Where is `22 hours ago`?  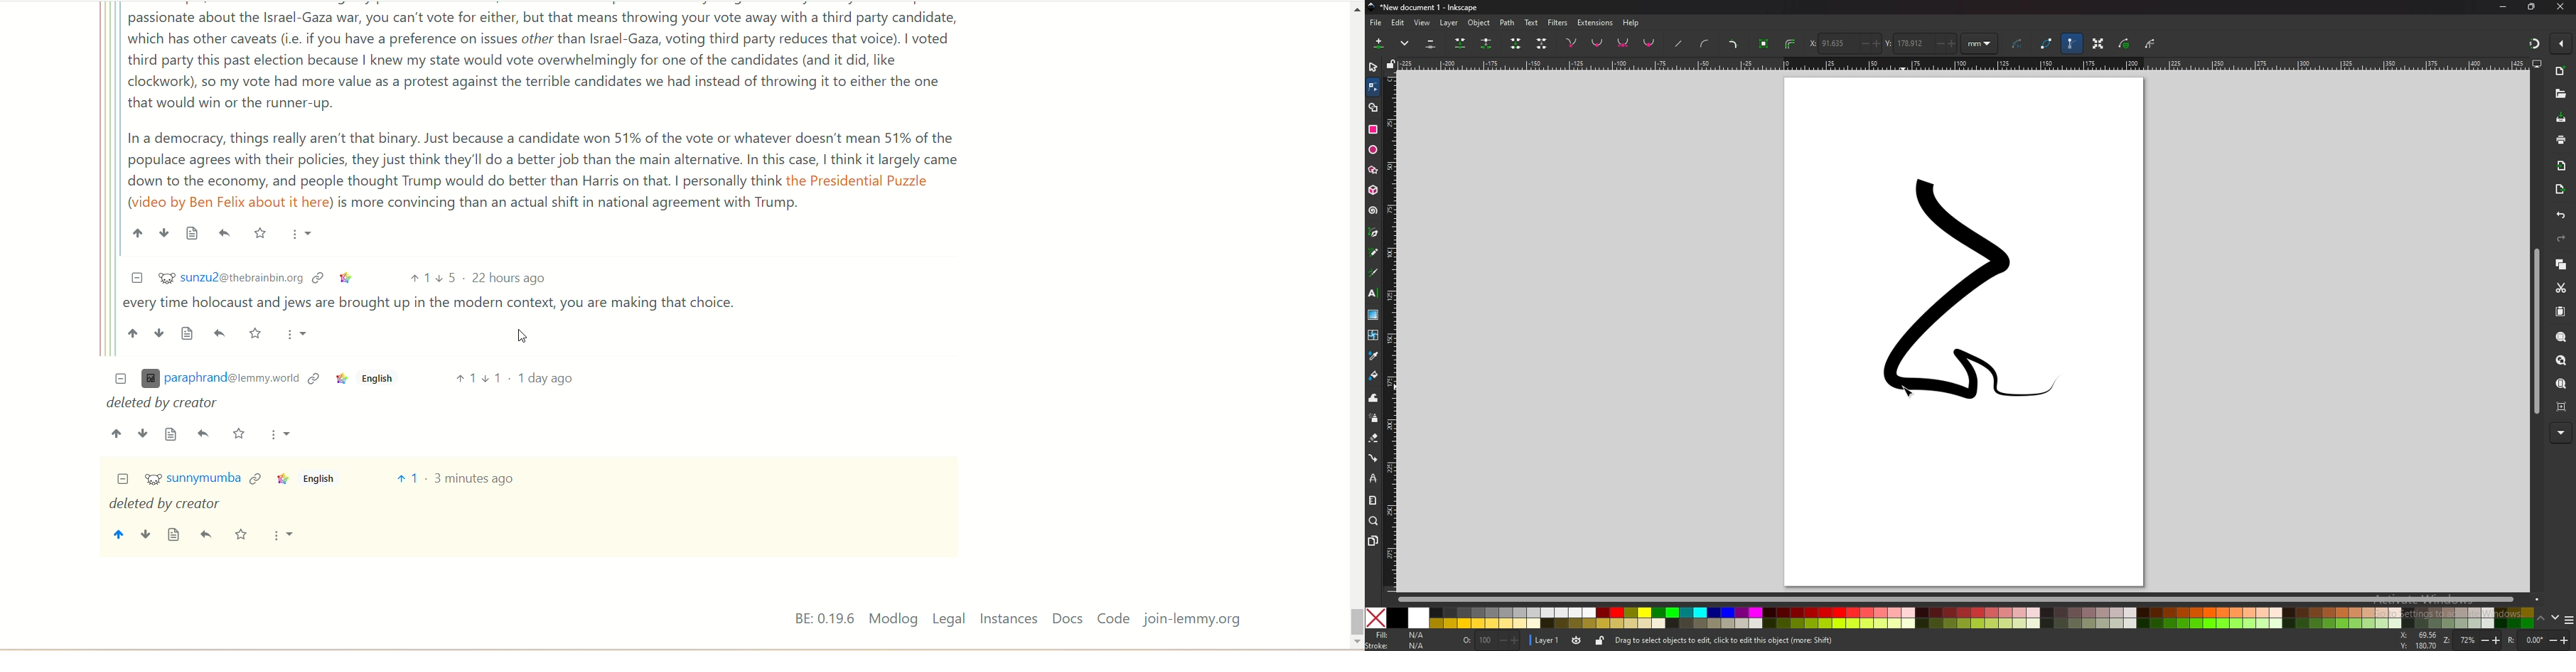
22 hours ago is located at coordinates (511, 279).